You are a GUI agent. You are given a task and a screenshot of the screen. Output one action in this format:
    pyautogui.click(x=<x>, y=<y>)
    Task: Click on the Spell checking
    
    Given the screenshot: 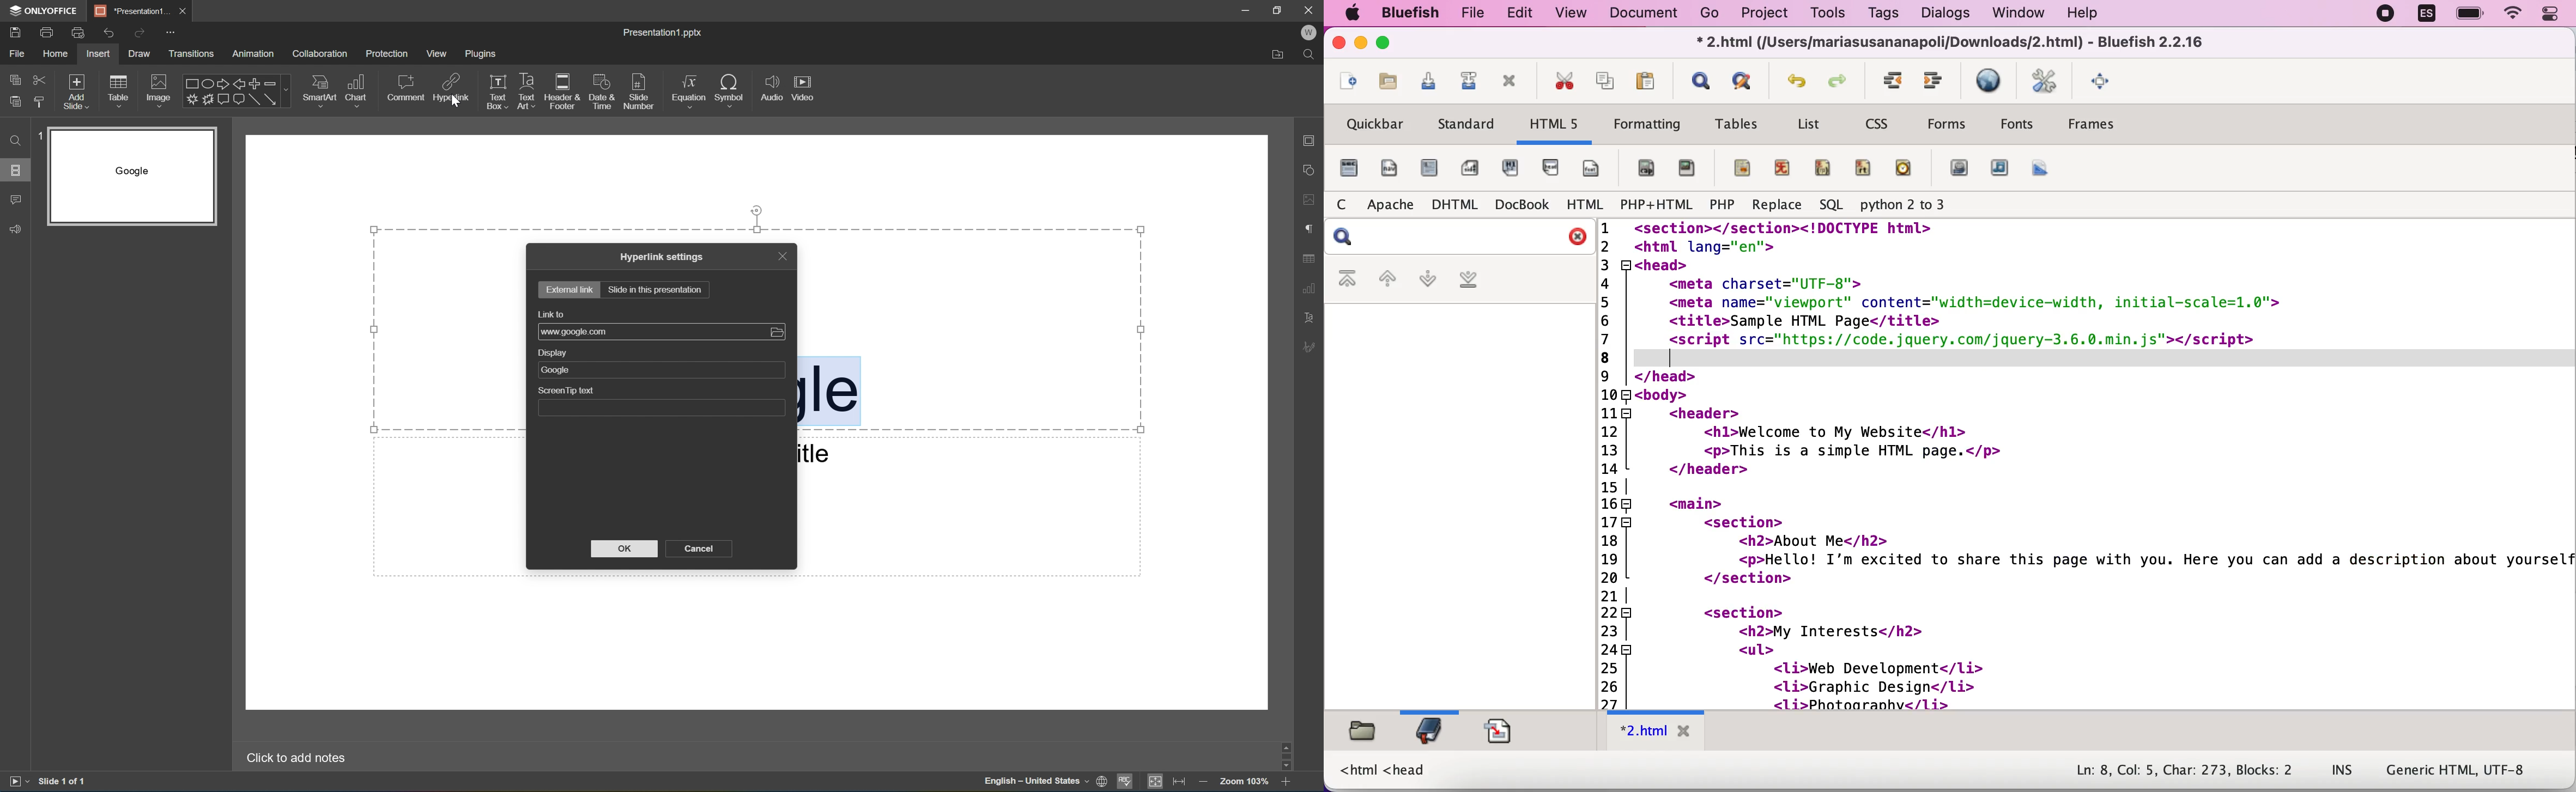 What is the action you would take?
    pyautogui.click(x=1126, y=782)
    